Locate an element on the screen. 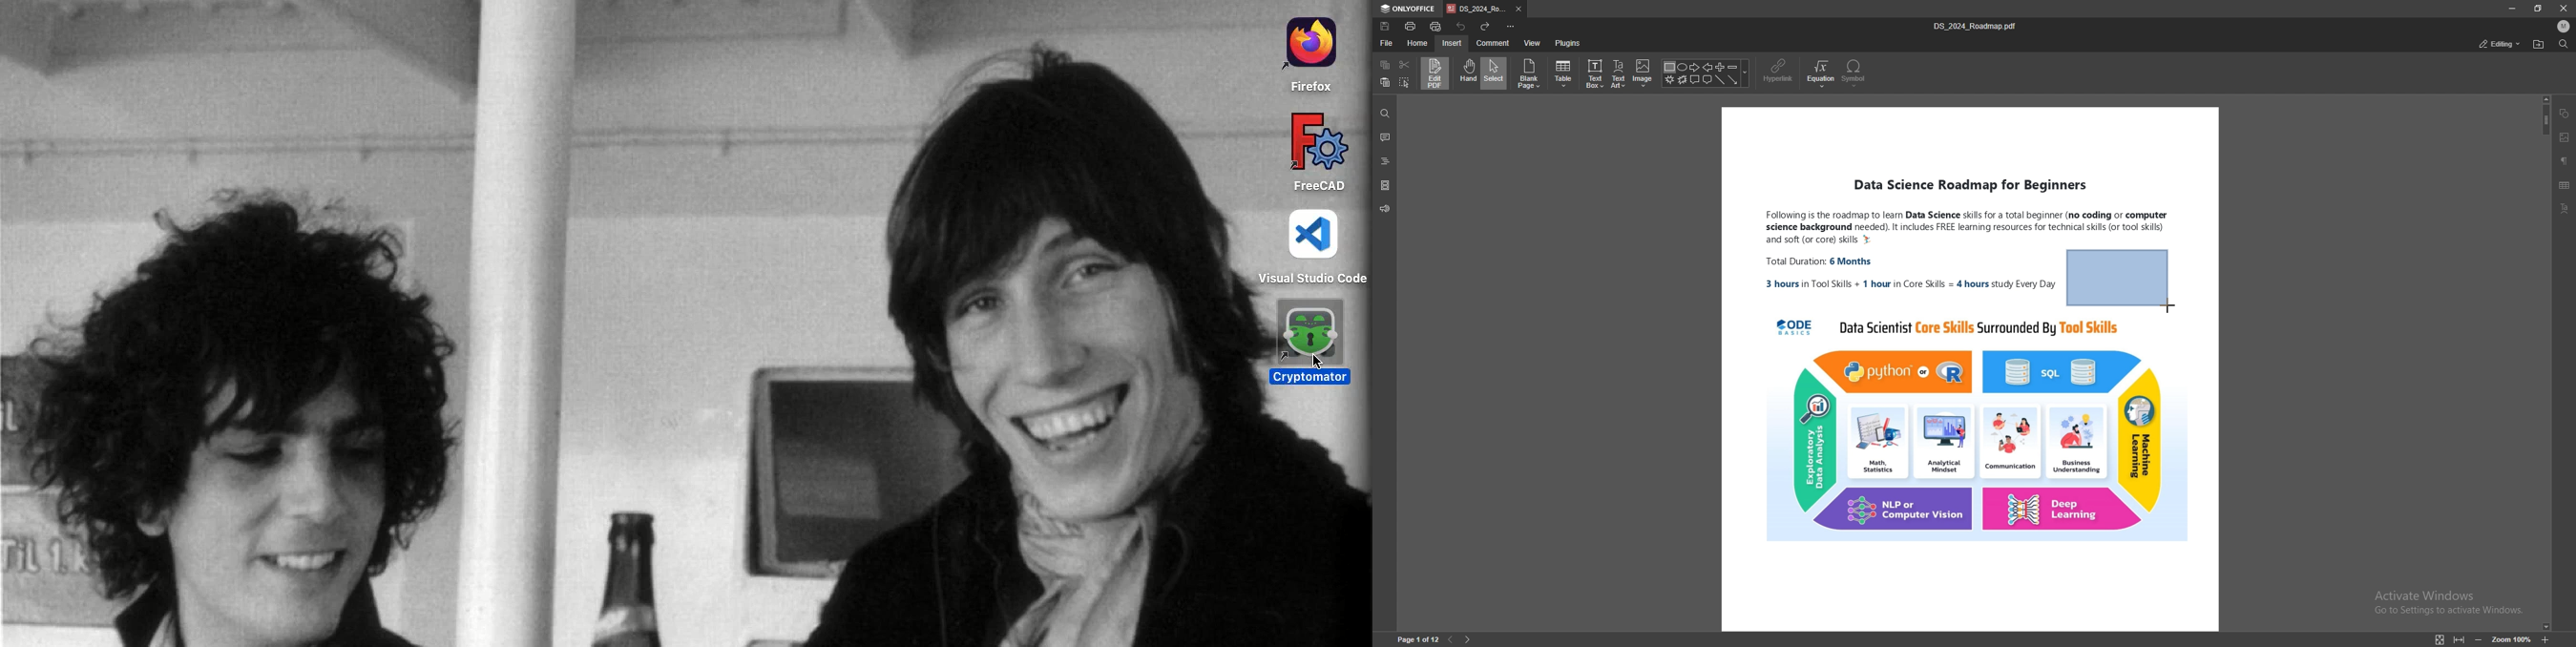  rectangle is located at coordinates (2119, 277).